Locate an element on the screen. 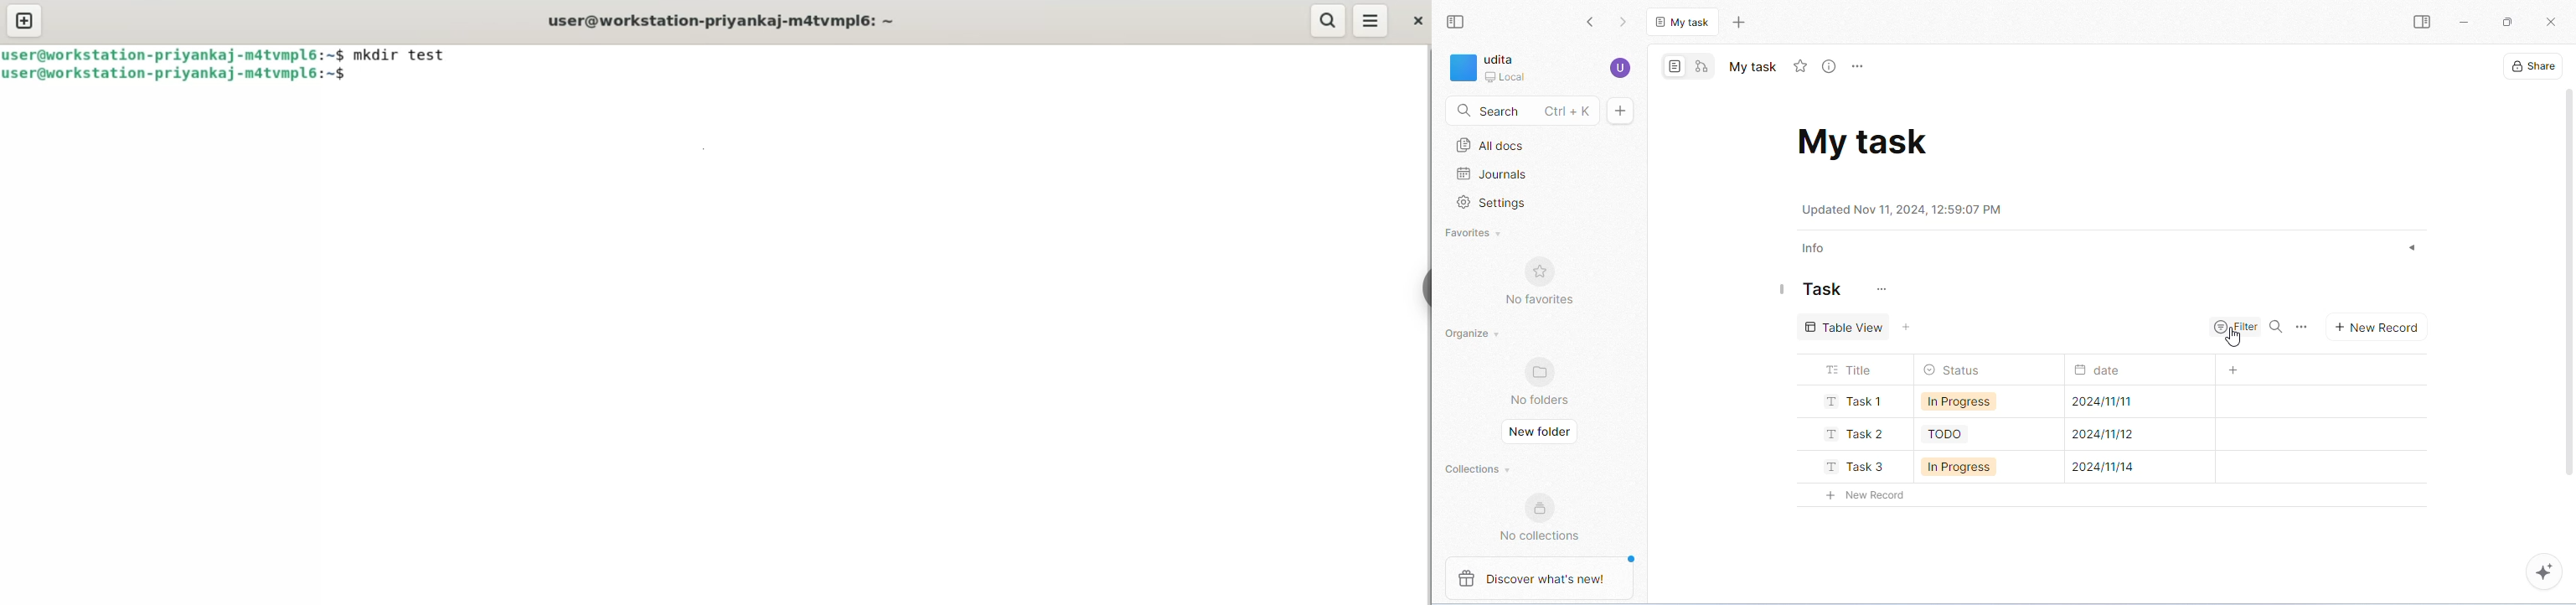  page mode is located at coordinates (1675, 65).